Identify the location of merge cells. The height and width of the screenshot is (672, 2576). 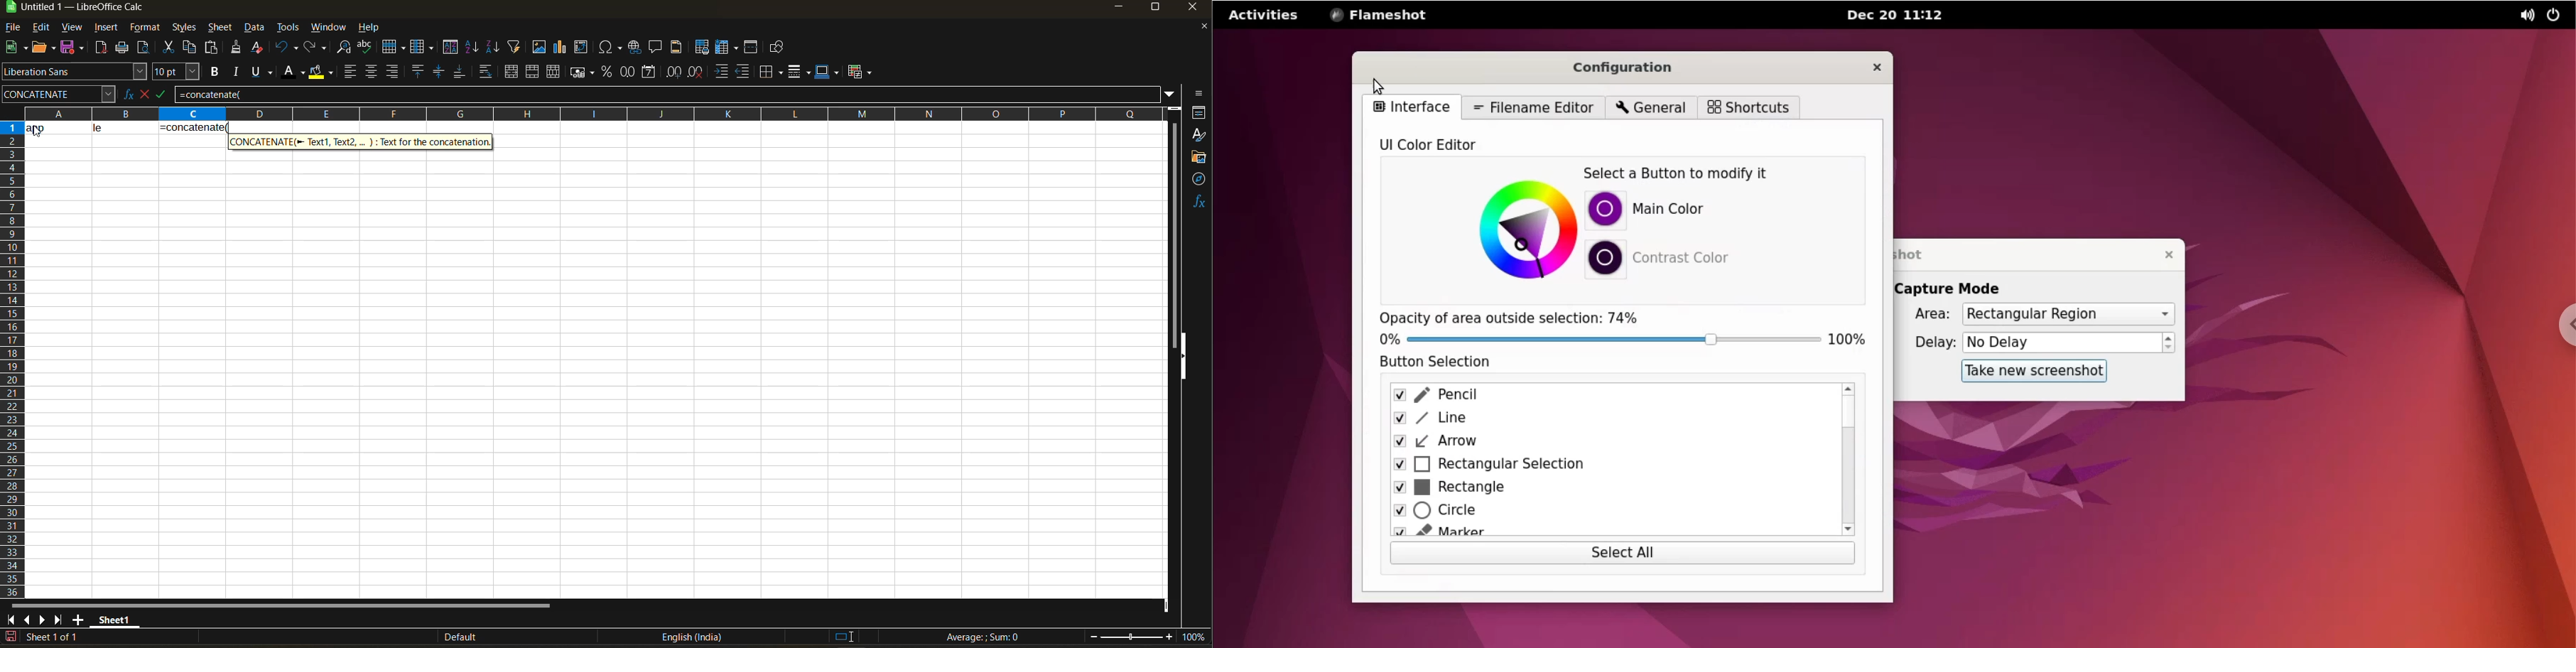
(534, 74).